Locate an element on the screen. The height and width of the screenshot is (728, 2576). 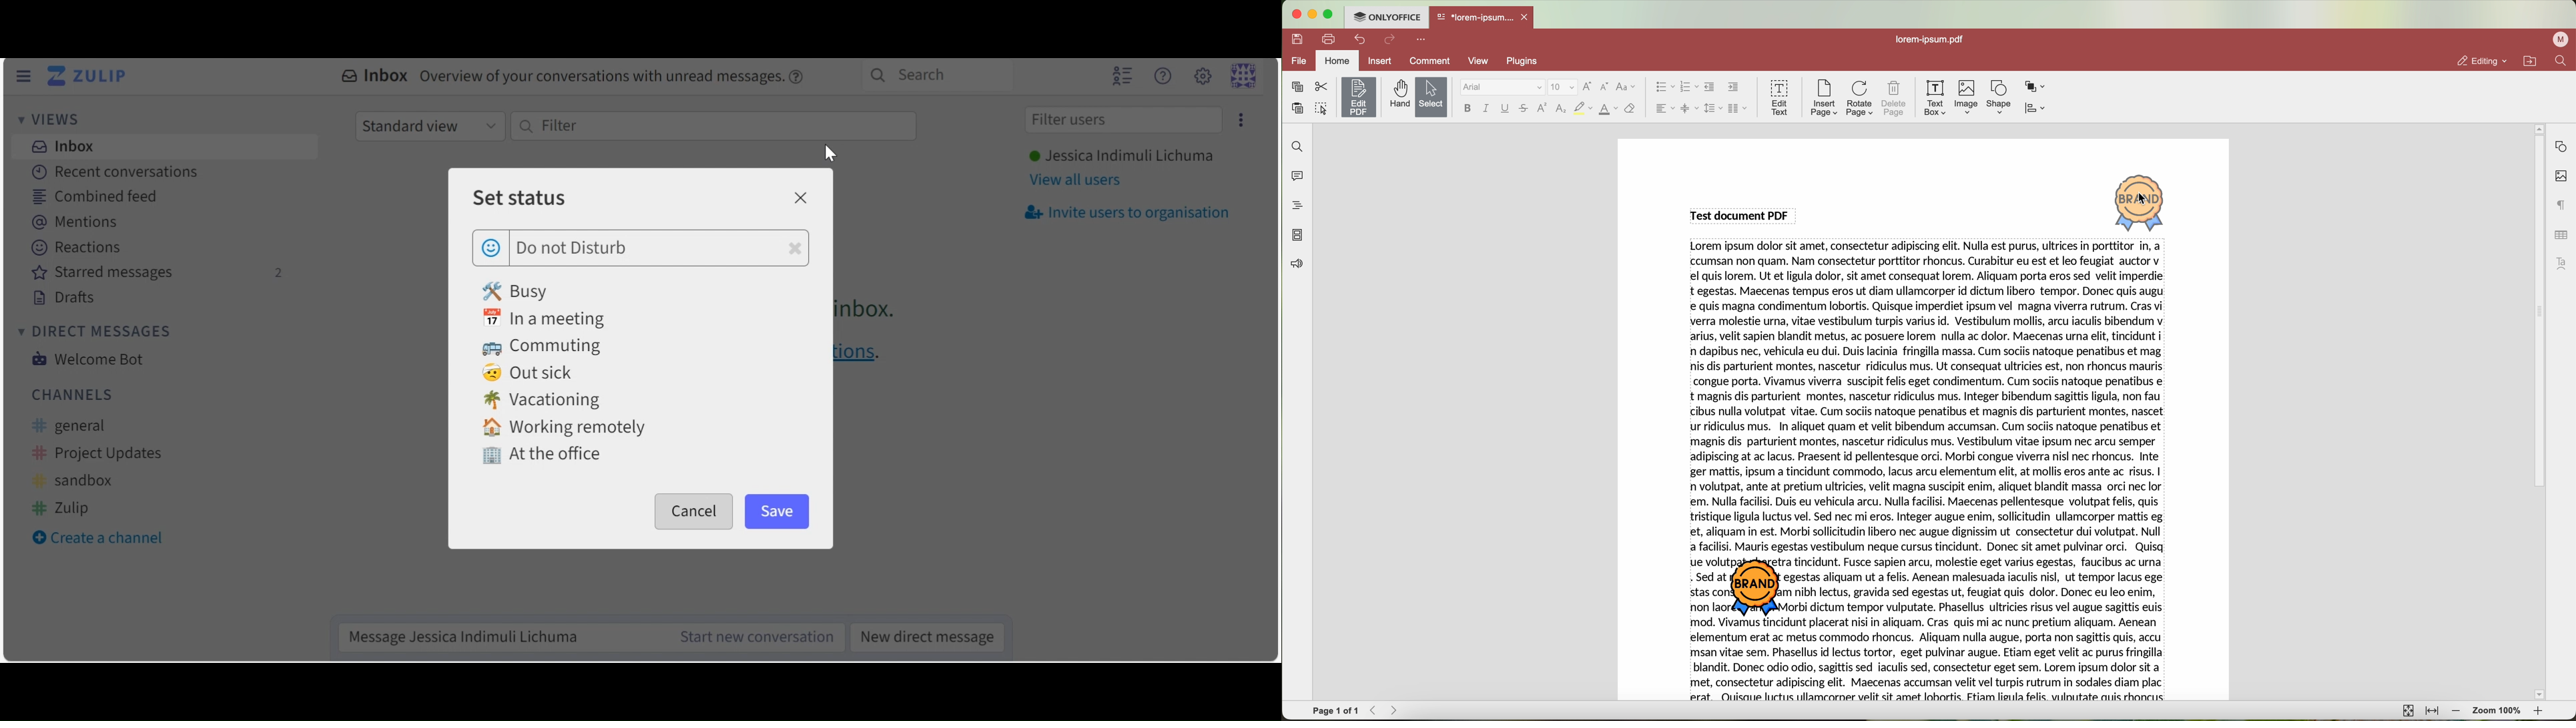
Search is located at coordinates (934, 75).